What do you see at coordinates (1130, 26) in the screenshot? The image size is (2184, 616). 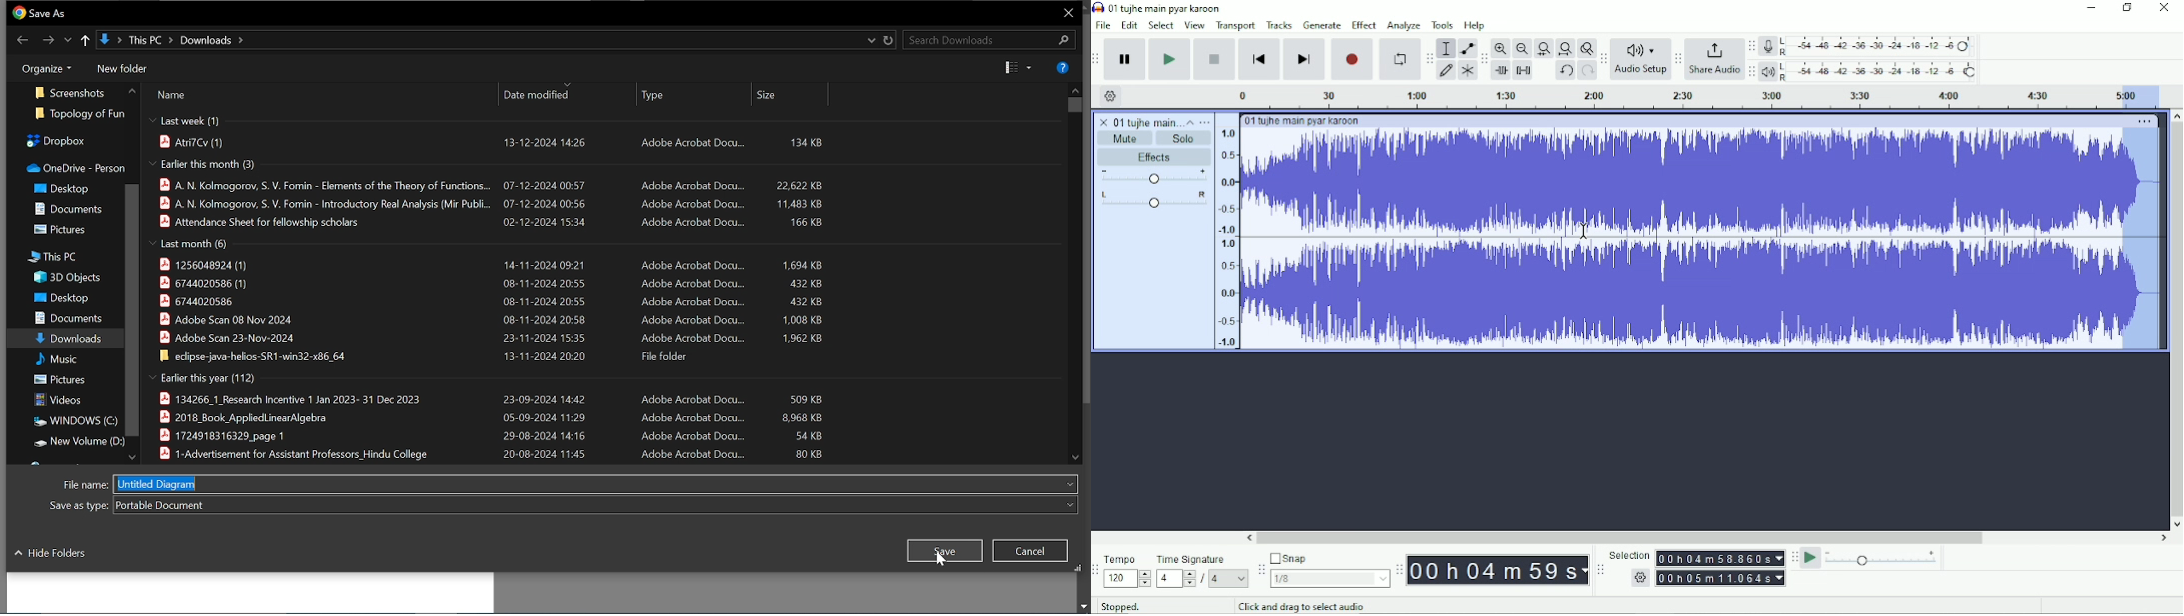 I see `Edit` at bounding box center [1130, 26].